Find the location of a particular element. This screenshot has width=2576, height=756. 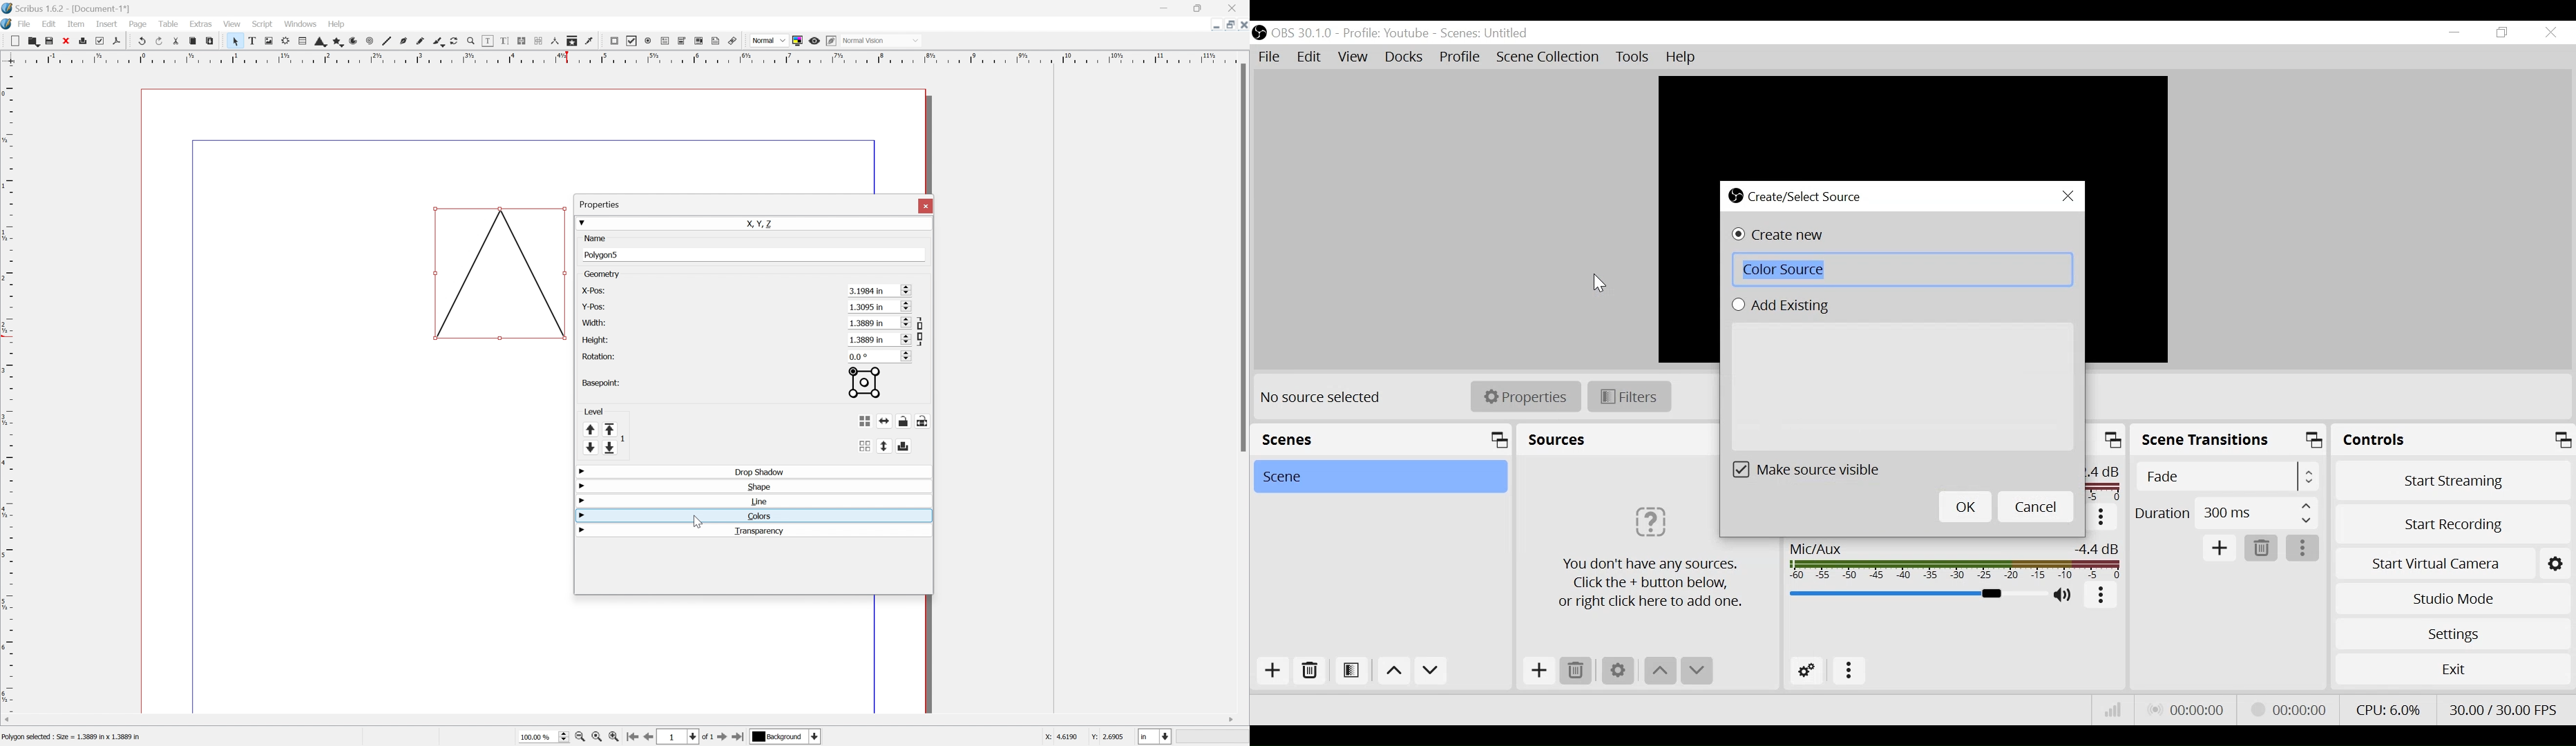

Print is located at coordinates (82, 40).